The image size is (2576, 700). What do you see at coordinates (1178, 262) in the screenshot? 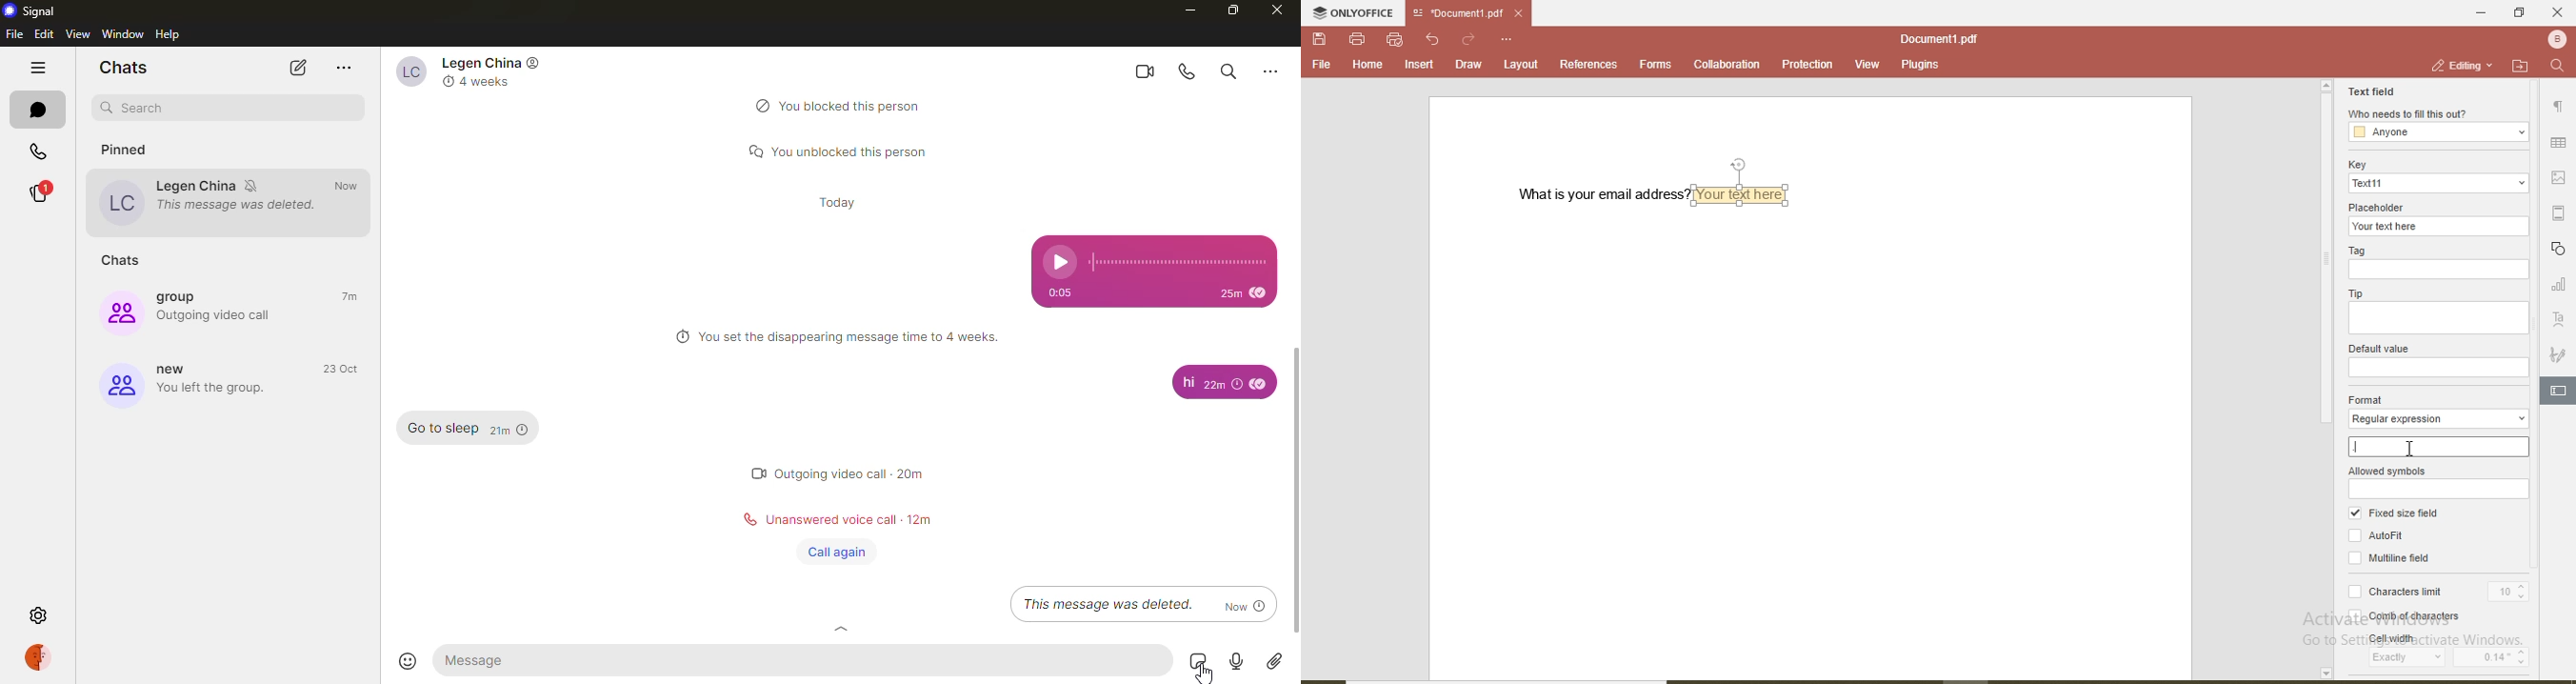
I see `track` at bounding box center [1178, 262].